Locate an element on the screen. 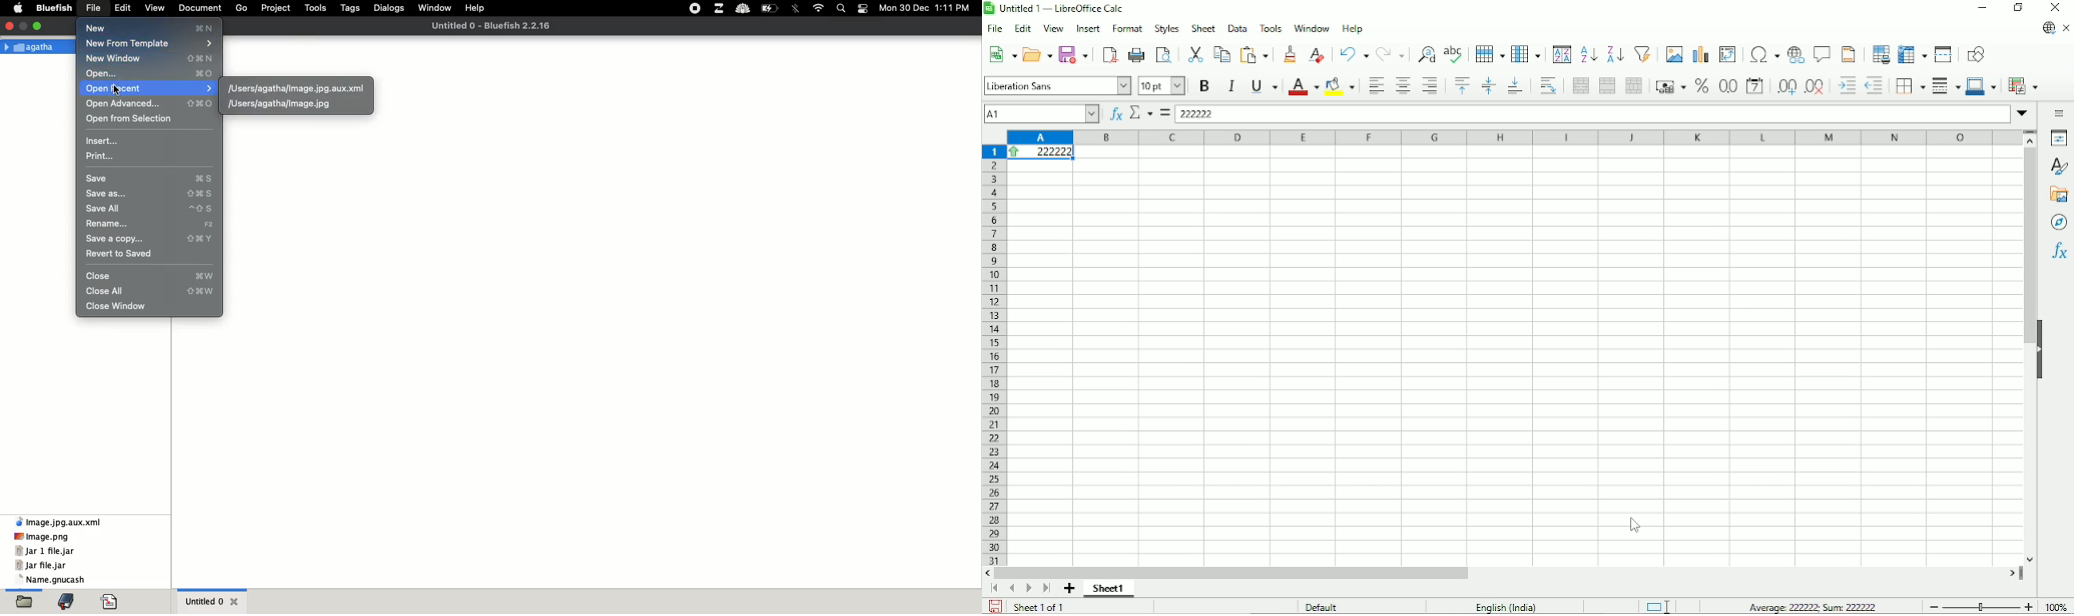 The width and height of the screenshot is (2100, 616). Clear direct formatting is located at coordinates (1317, 54).